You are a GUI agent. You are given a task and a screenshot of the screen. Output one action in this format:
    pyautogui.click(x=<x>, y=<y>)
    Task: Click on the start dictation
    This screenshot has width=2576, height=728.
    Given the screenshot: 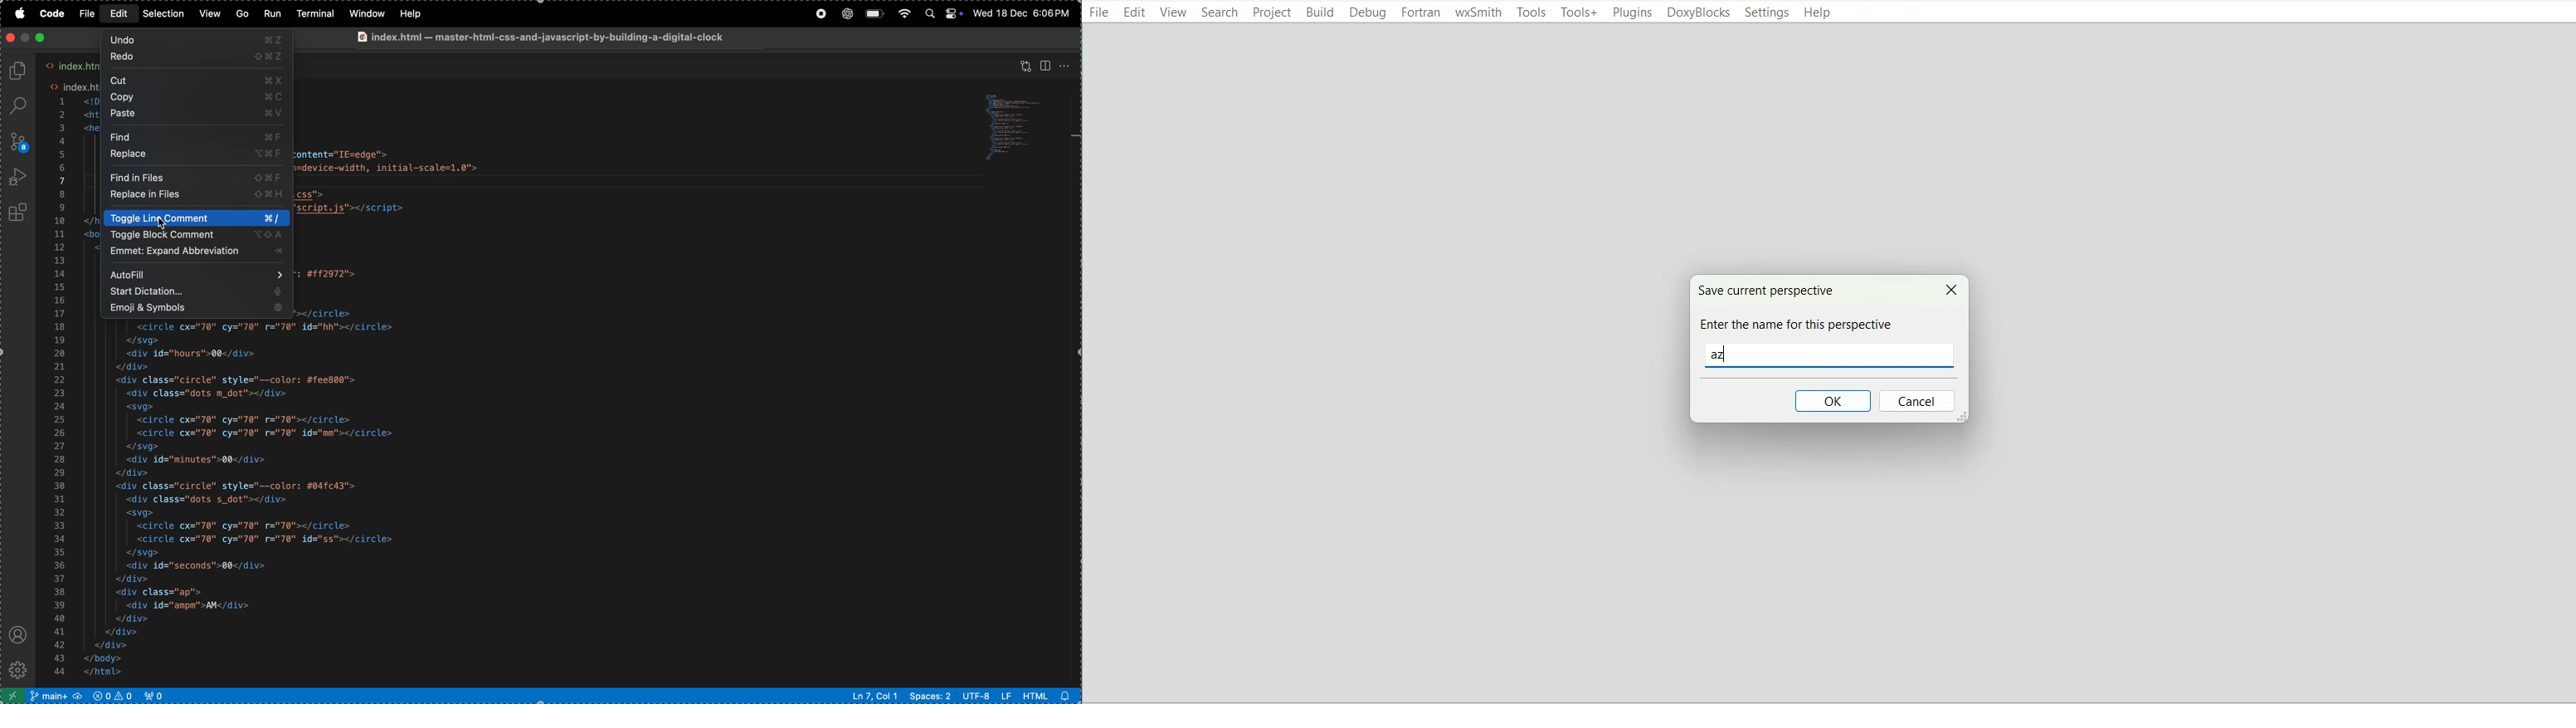 What is the action you would take?
    pyautogui.click(x=198, y=293)
    